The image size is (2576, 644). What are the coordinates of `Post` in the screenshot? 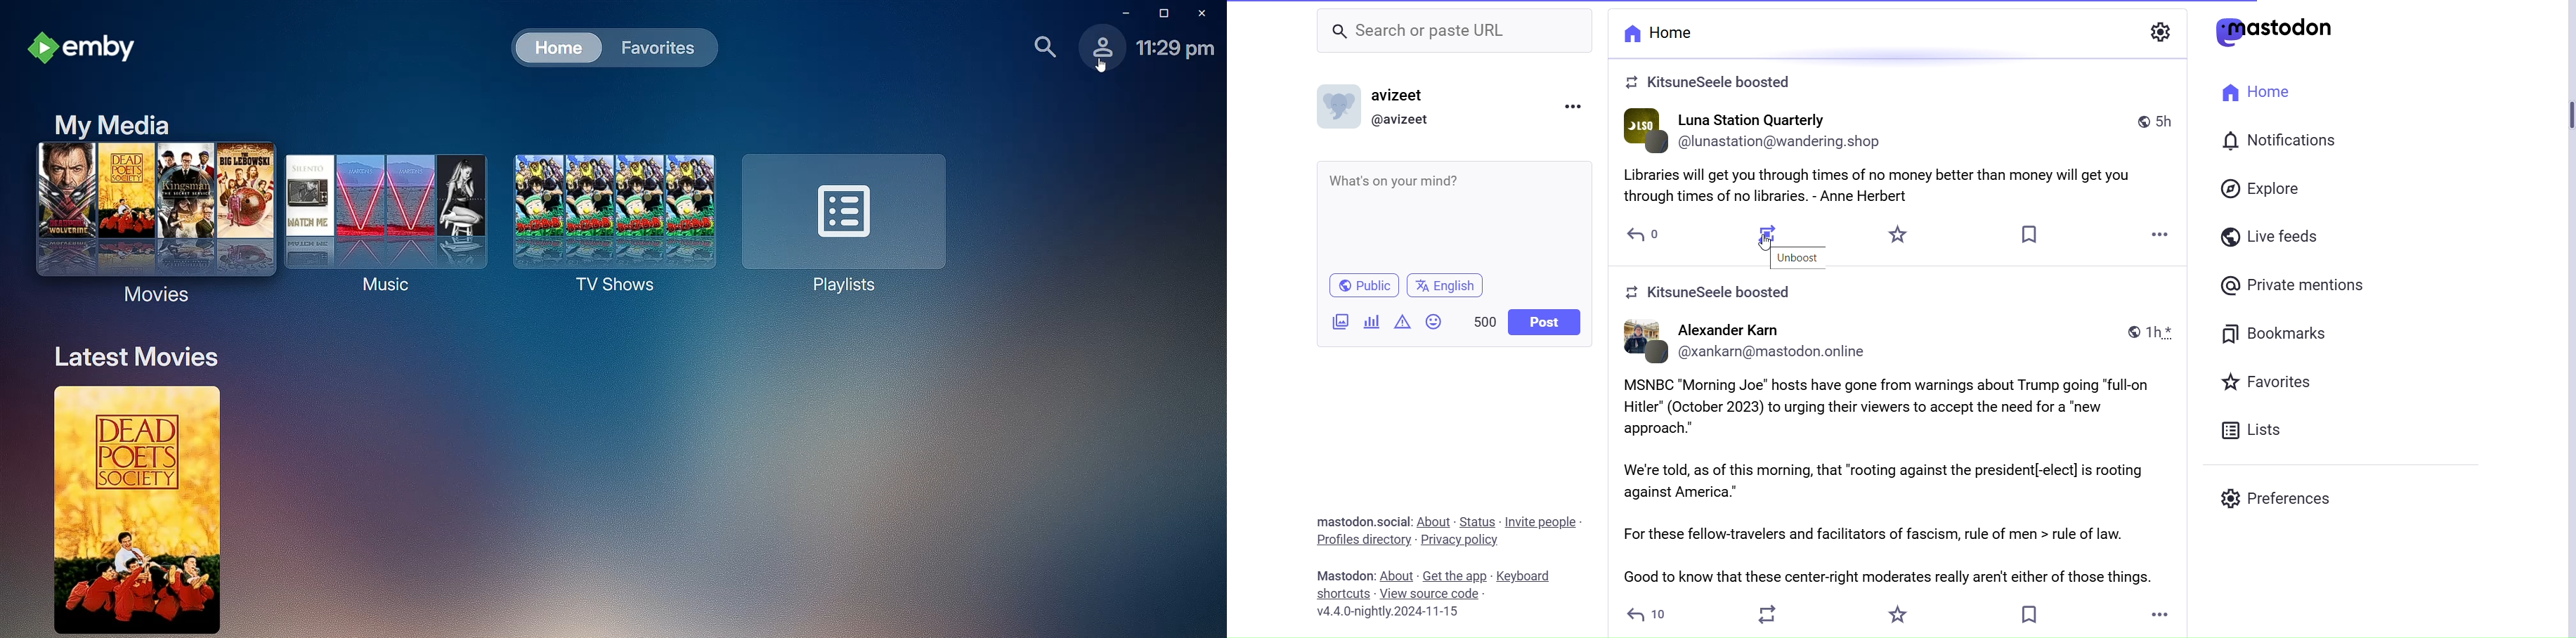 It's located at (1543, 322).